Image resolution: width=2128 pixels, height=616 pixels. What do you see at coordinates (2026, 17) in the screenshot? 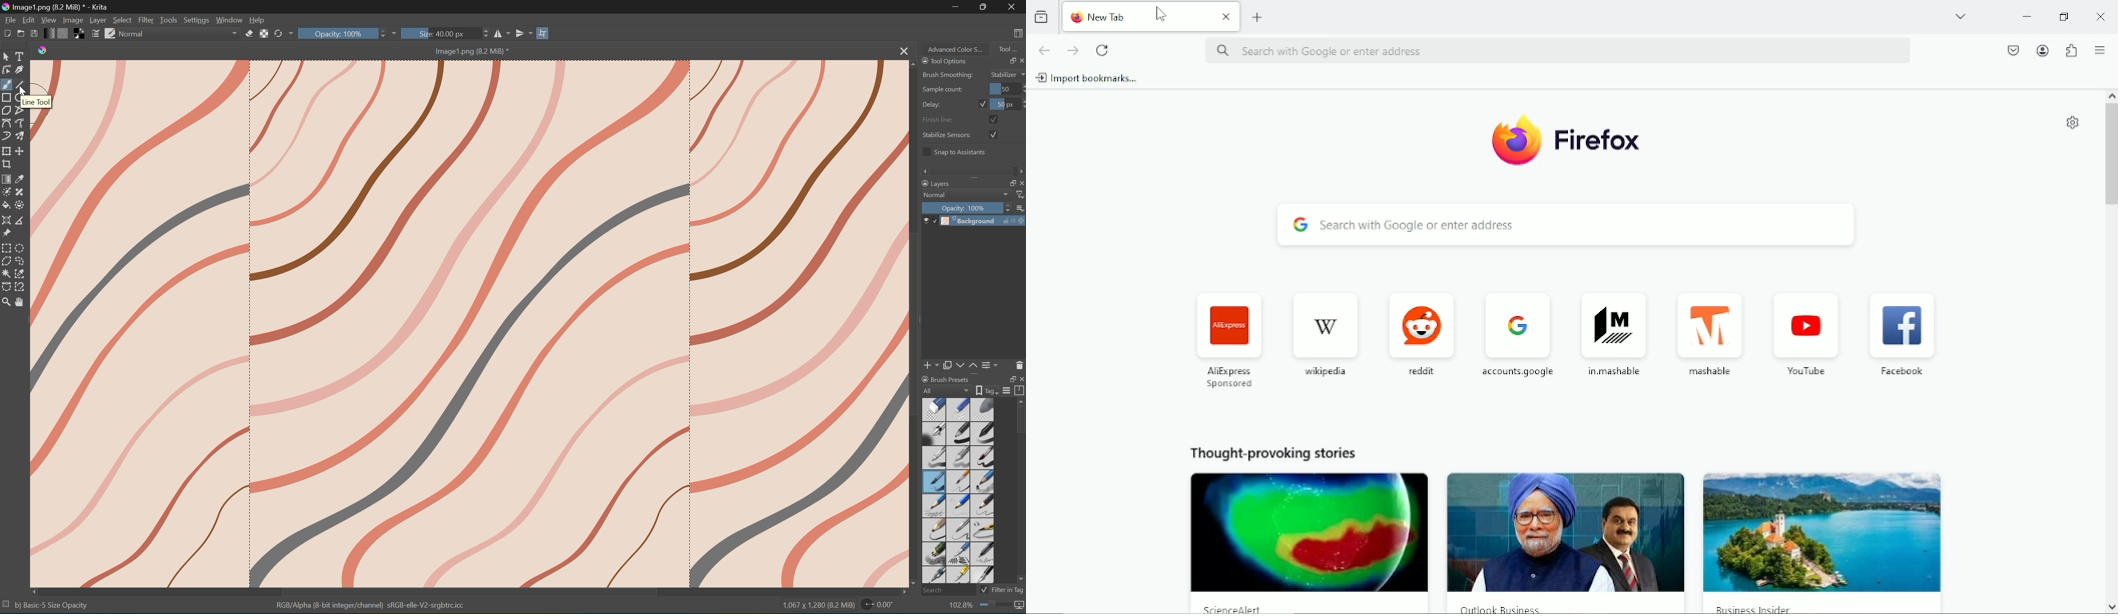
I see `Minimize` at bounding box center [2026, 17].